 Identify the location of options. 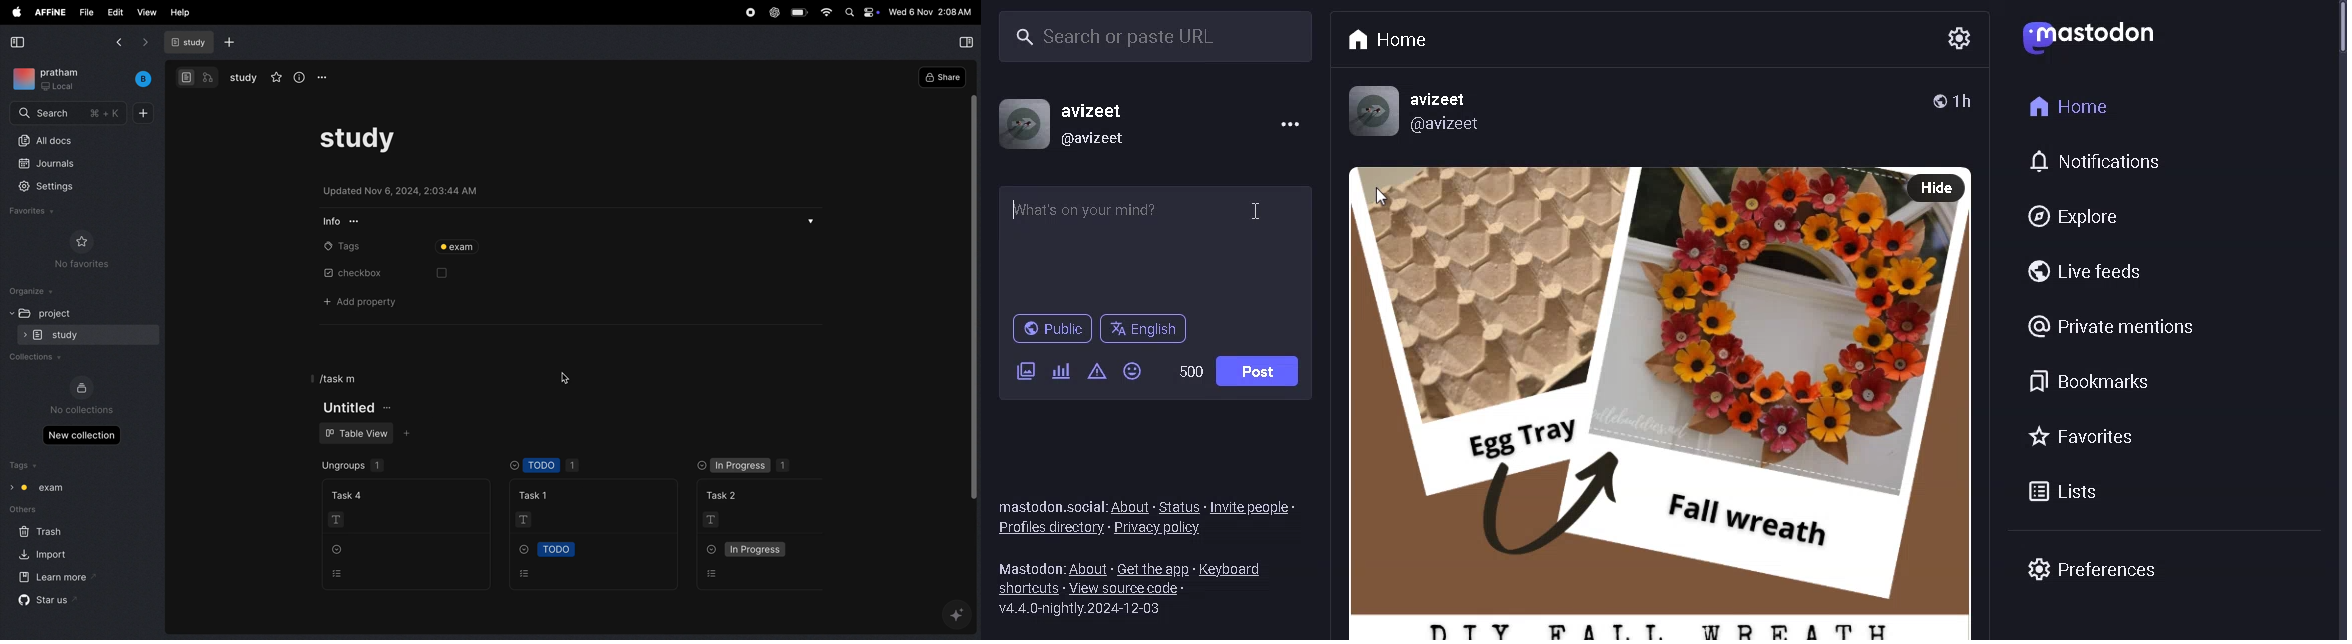
(327, 78).